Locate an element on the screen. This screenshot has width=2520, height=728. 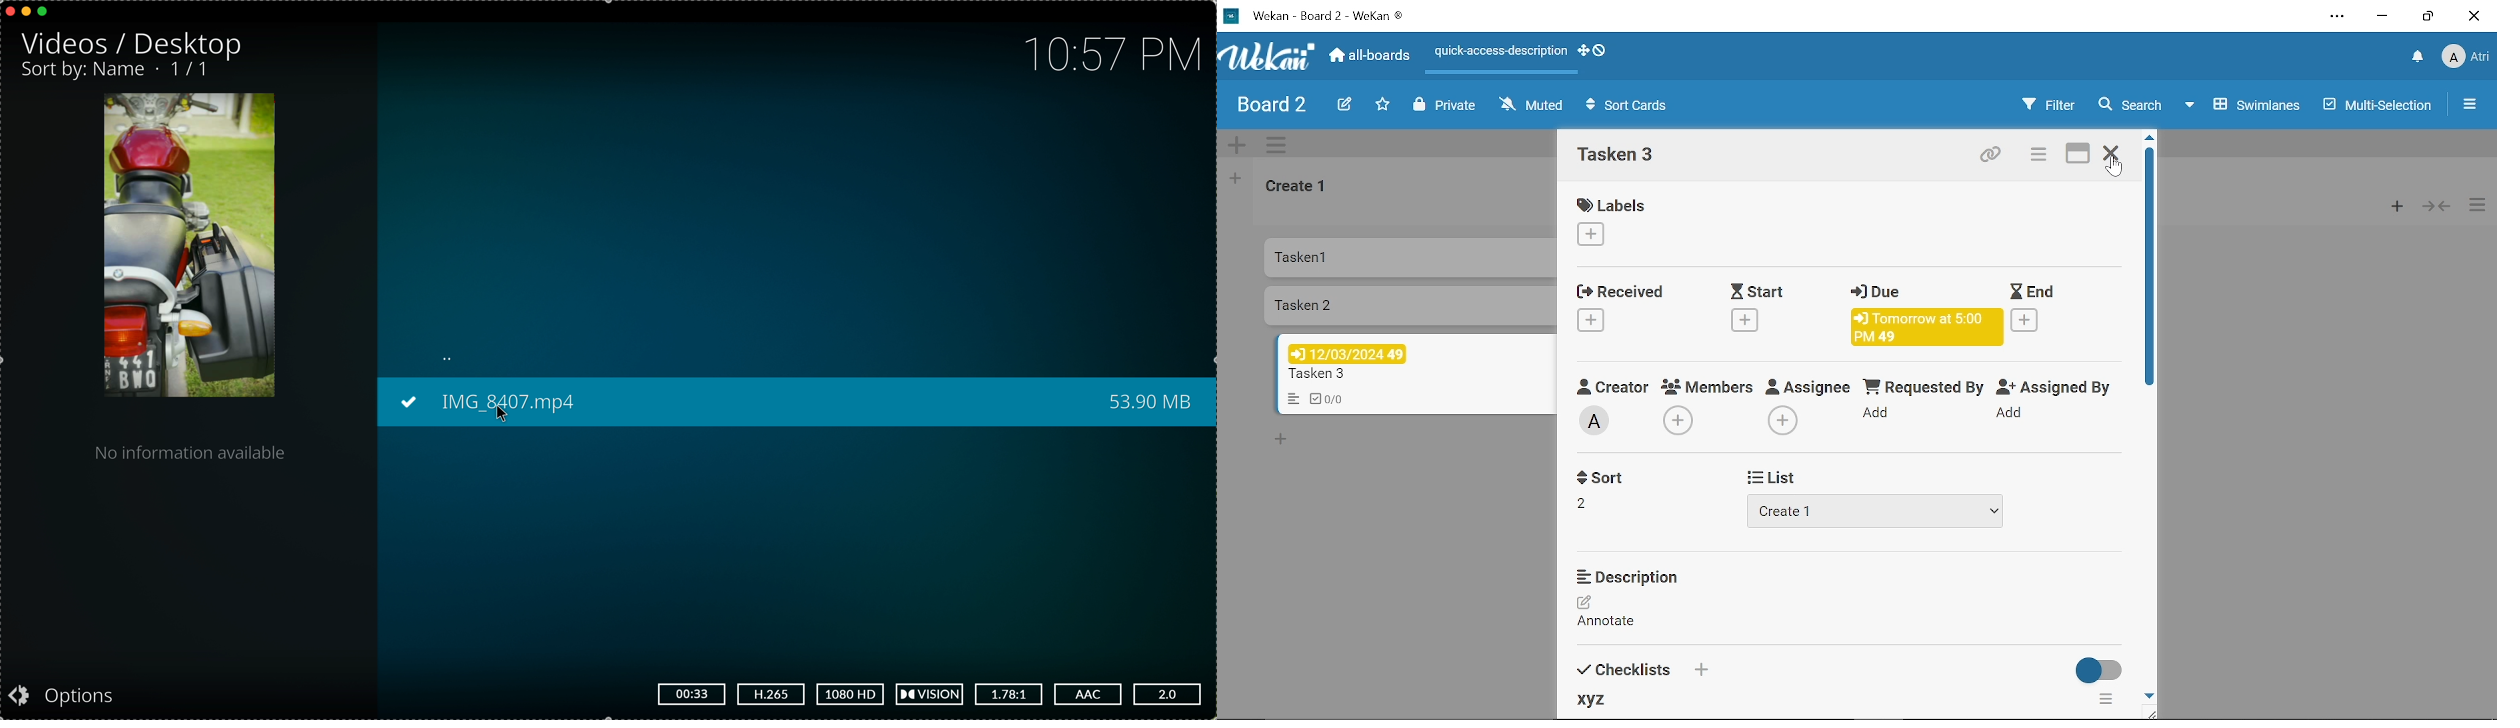
More is located at coordinates (1278, 144).